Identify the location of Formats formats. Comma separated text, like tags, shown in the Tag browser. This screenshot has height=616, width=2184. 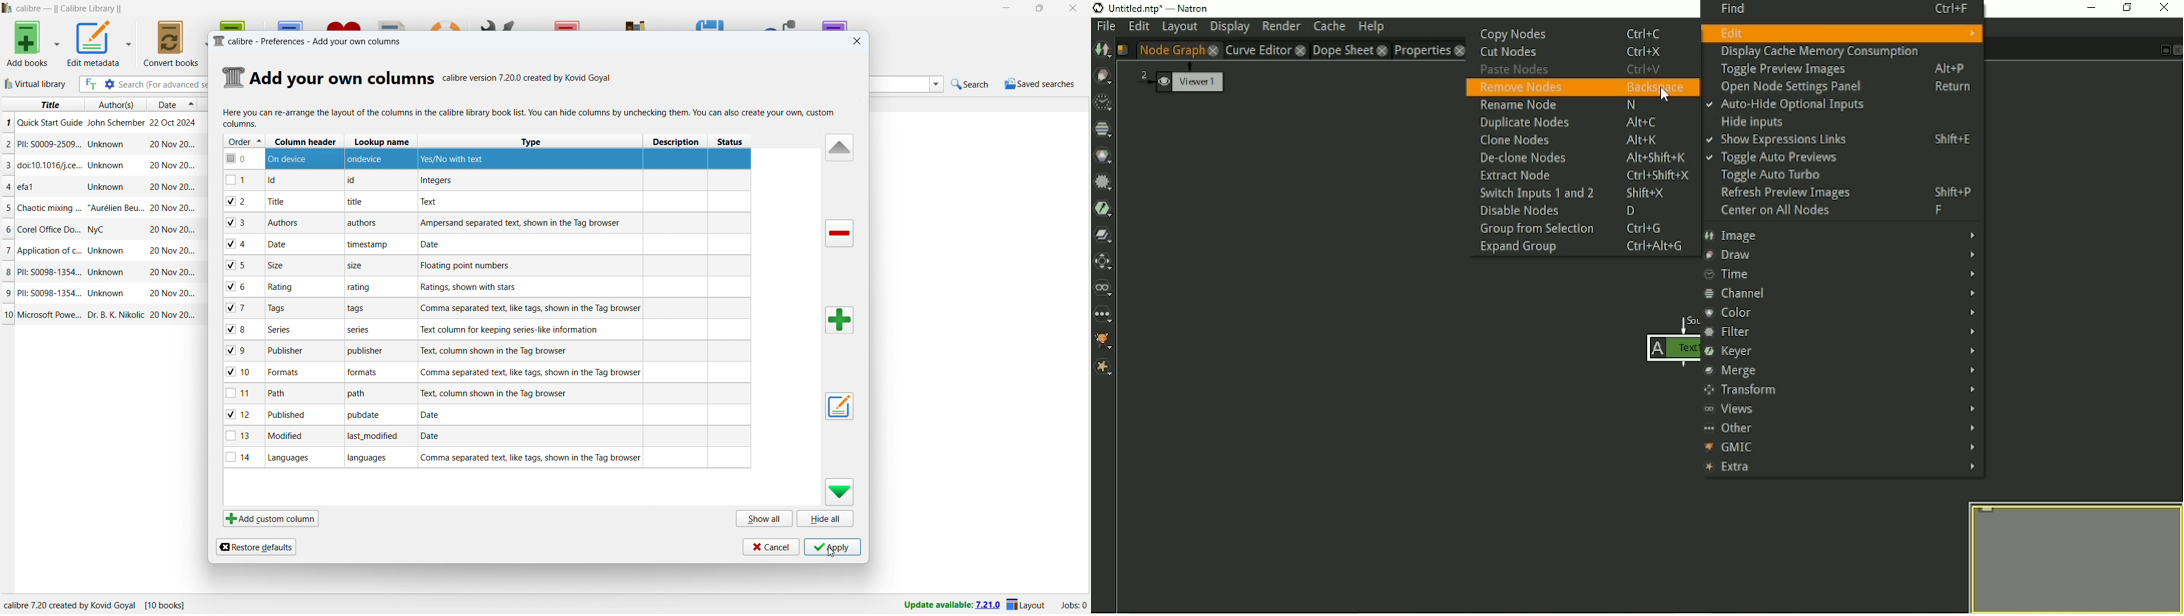
(482, 371).